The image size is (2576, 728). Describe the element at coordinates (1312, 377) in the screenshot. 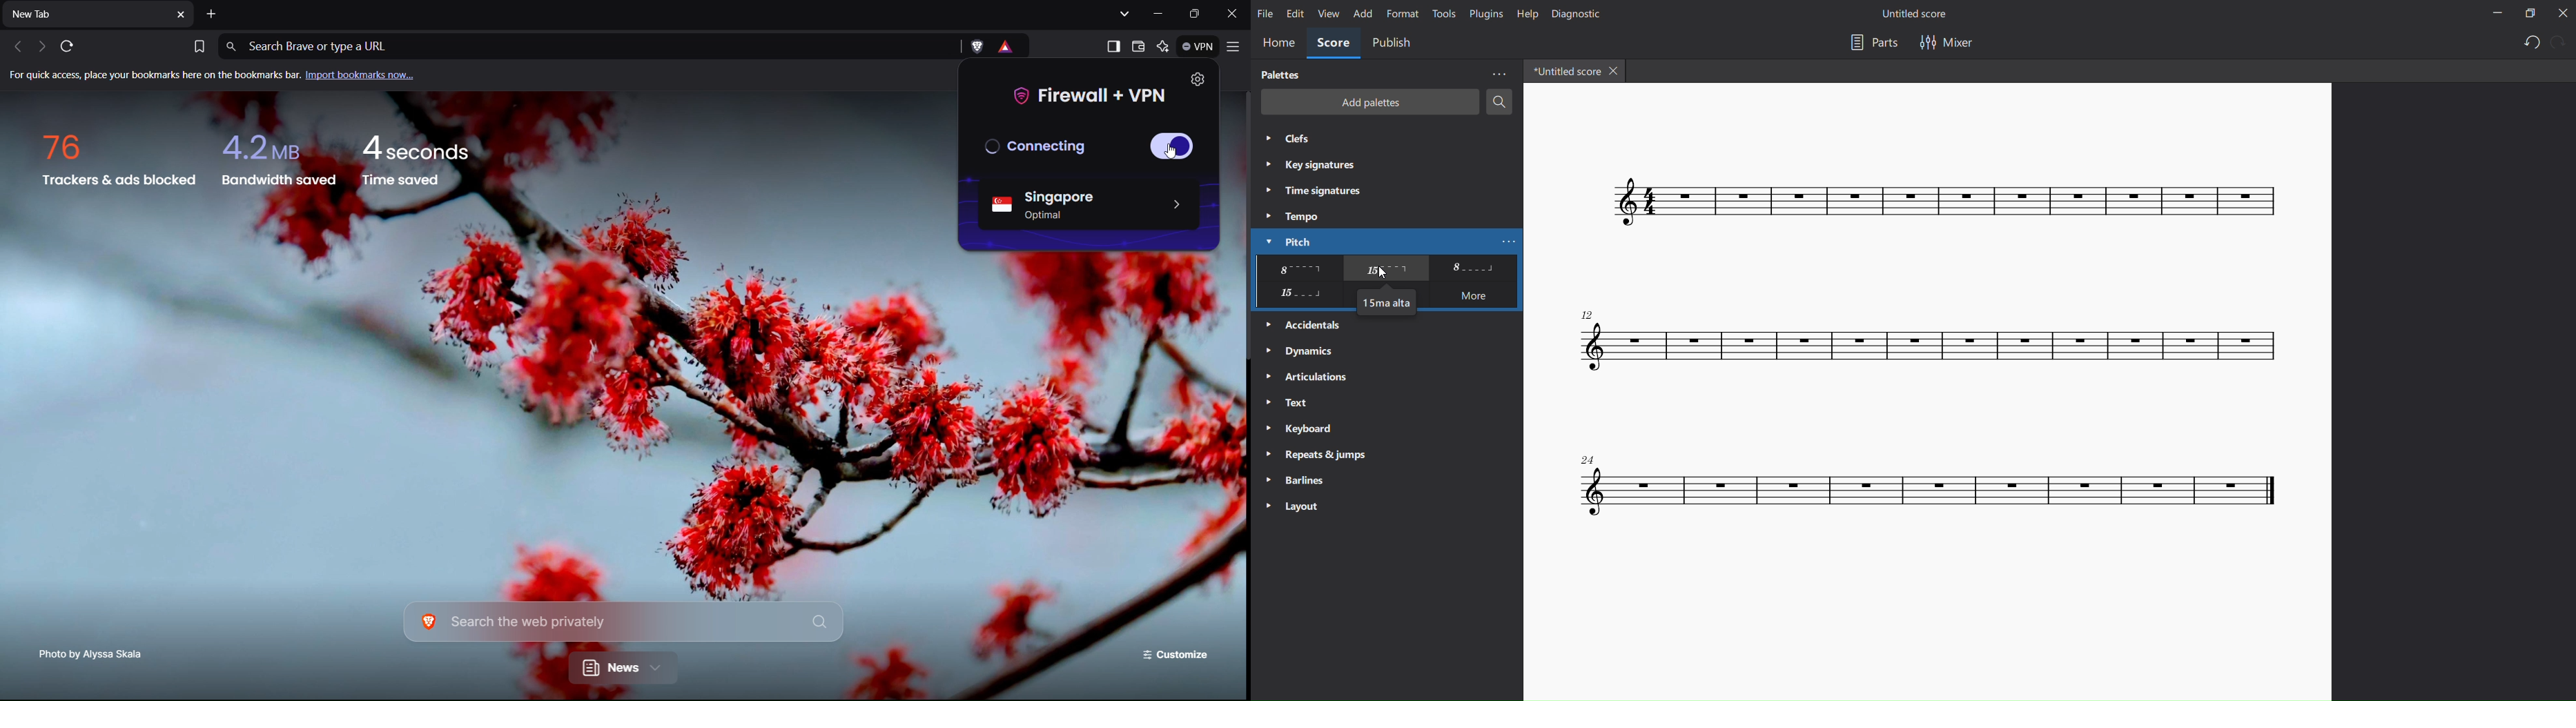

I see `articulation` at that location.